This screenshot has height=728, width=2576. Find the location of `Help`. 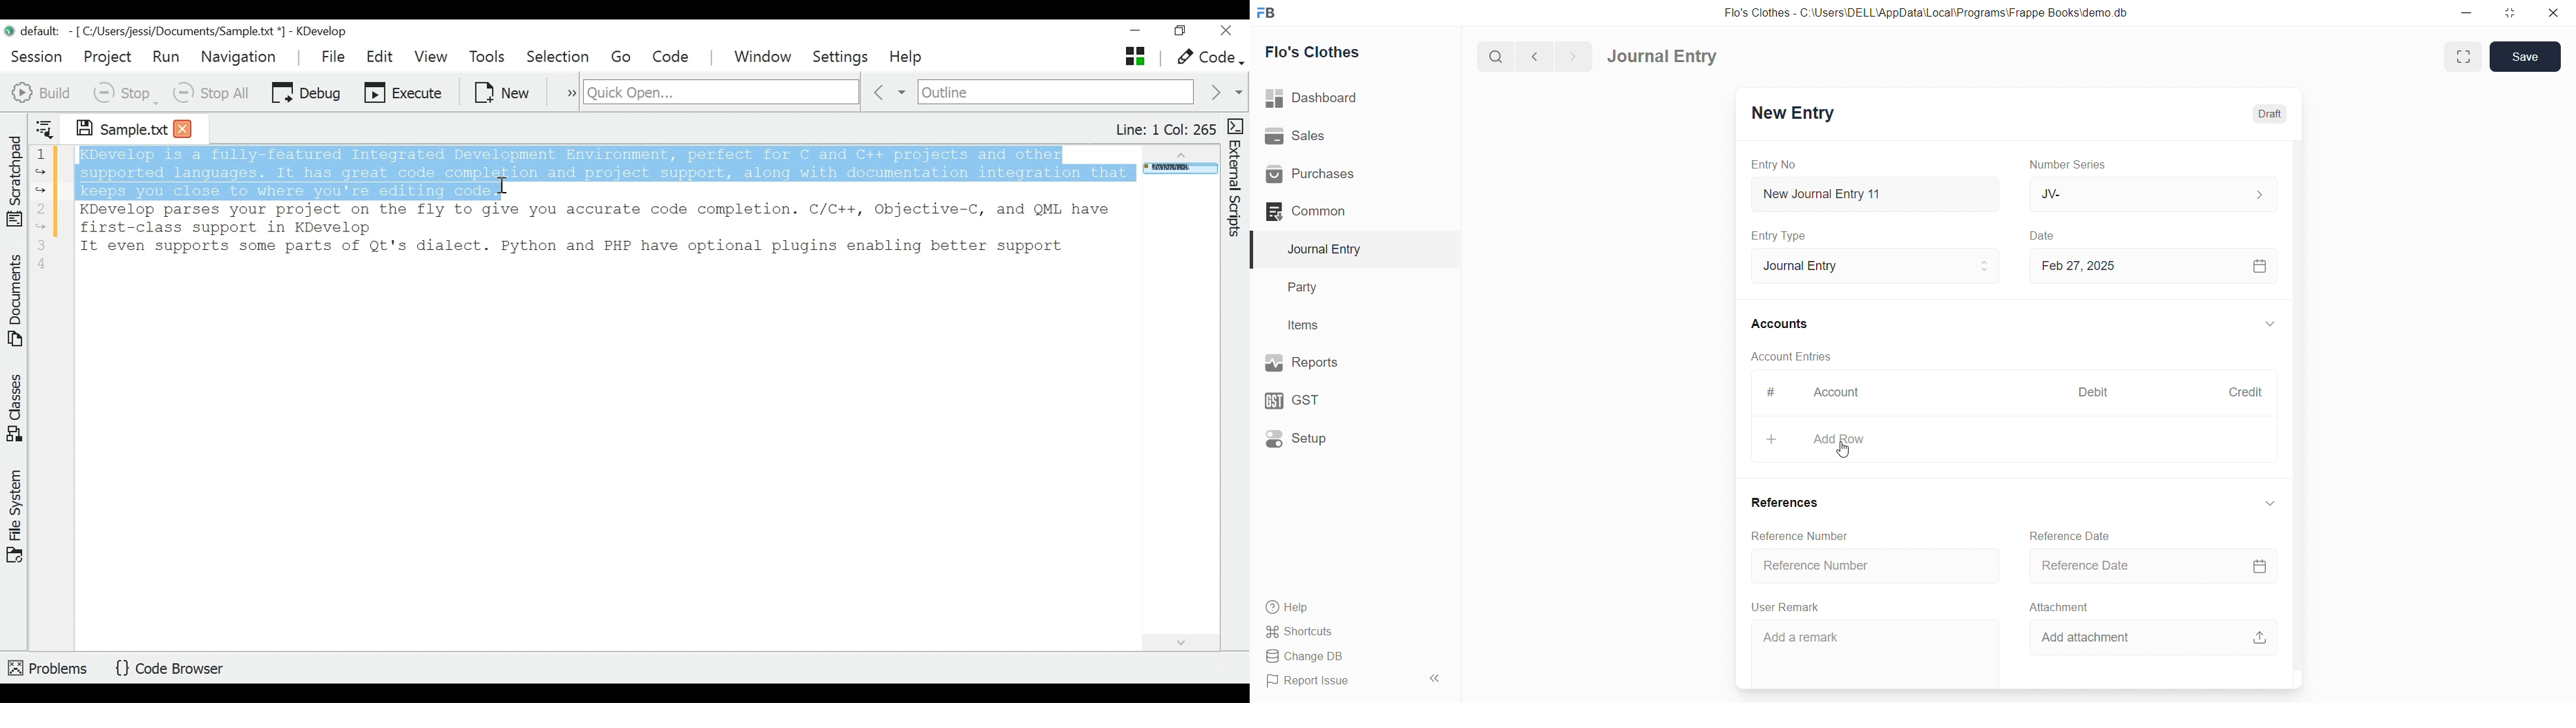

Help is located at coordinates (1336, 608).